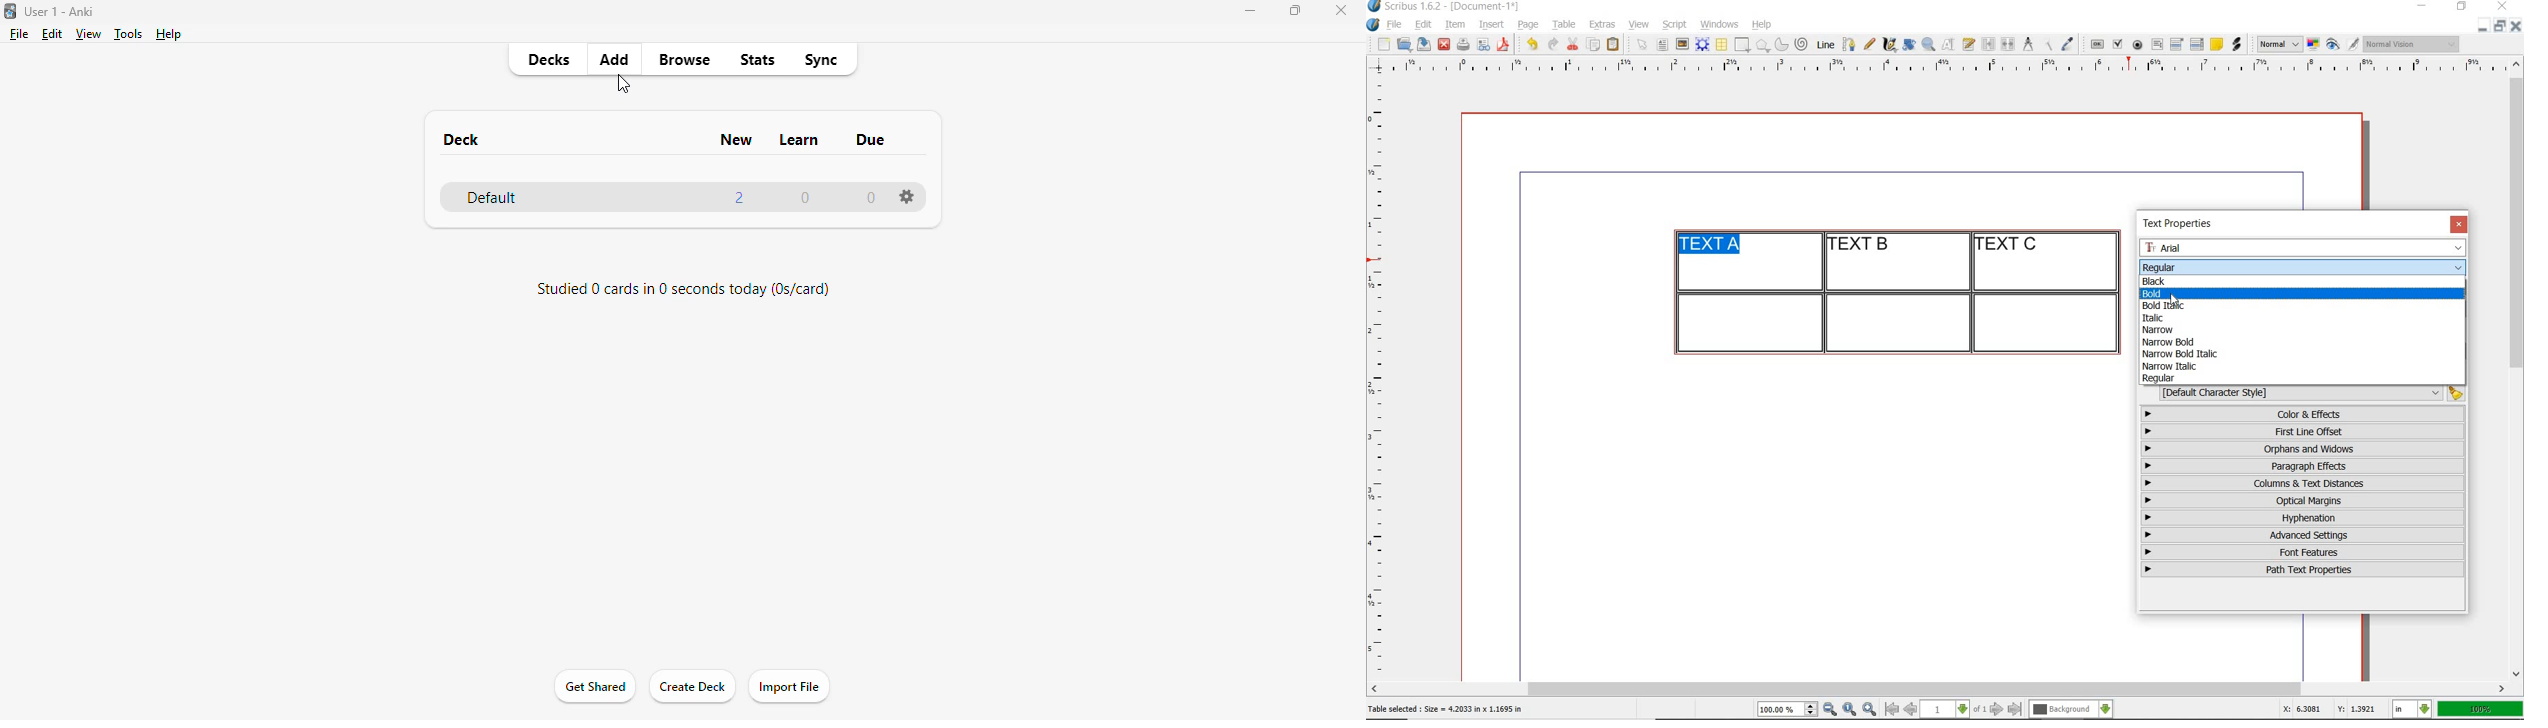  I want to click on hyphenation, so click(2303, 518).